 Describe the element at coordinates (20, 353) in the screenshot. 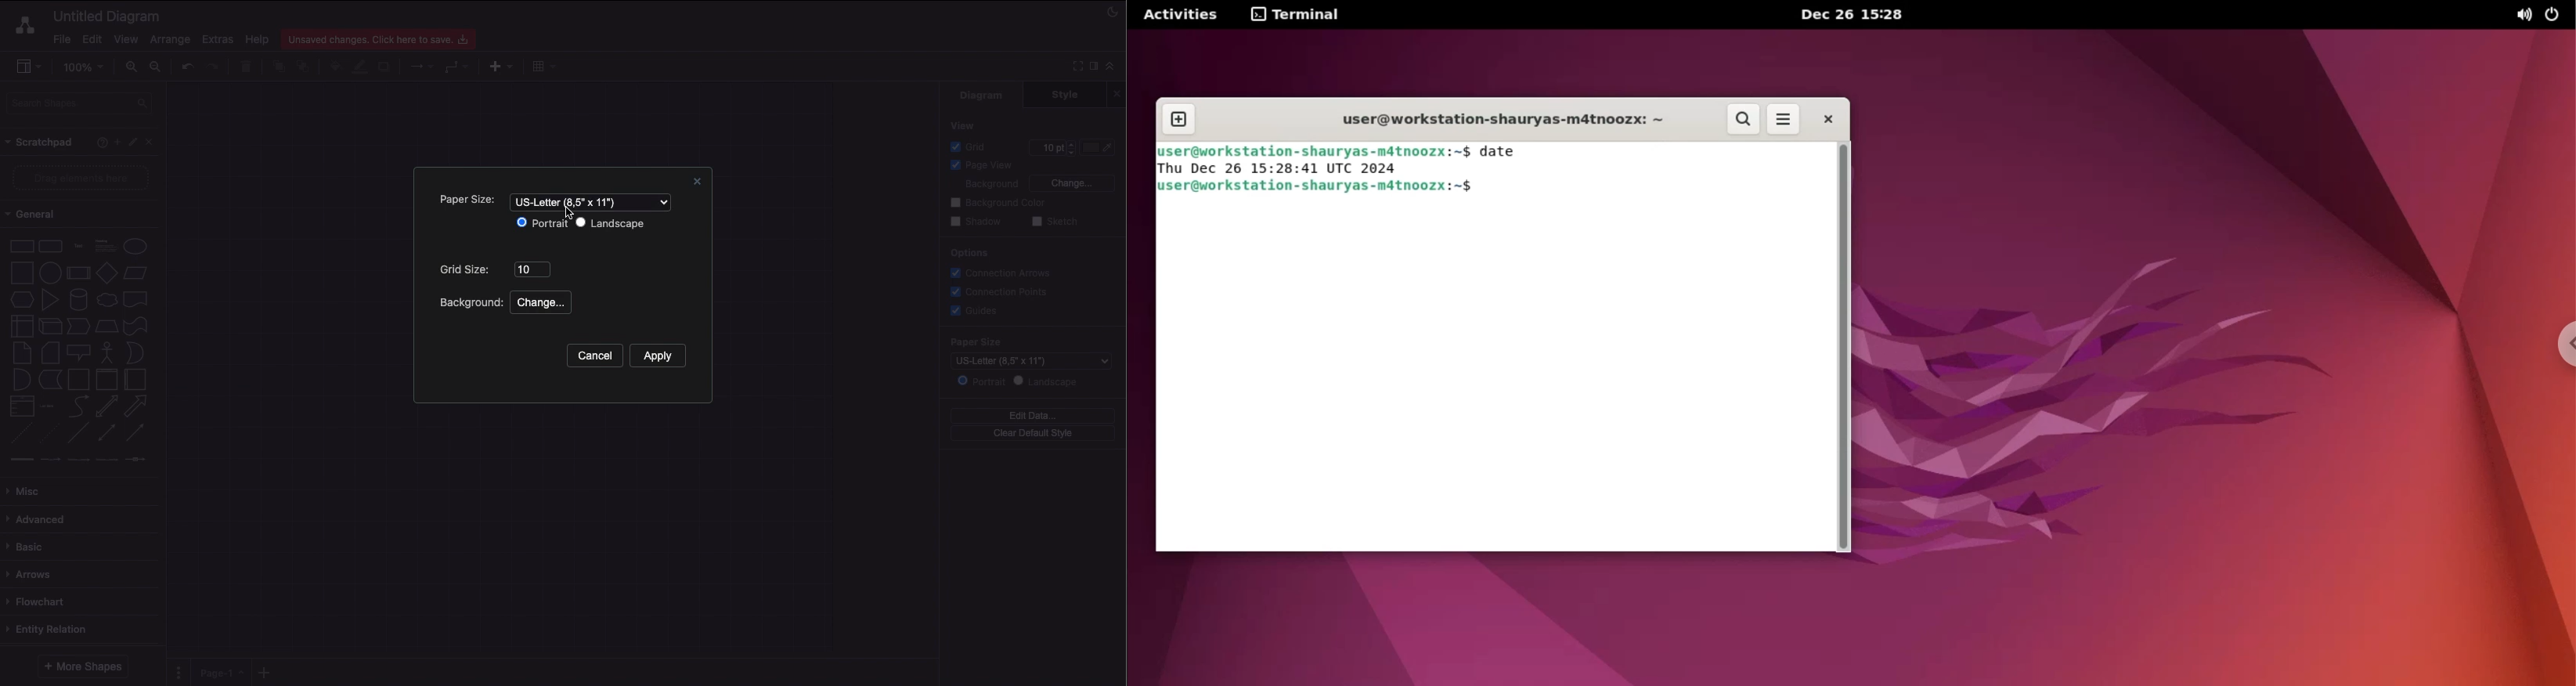

I see `Note` at that location.